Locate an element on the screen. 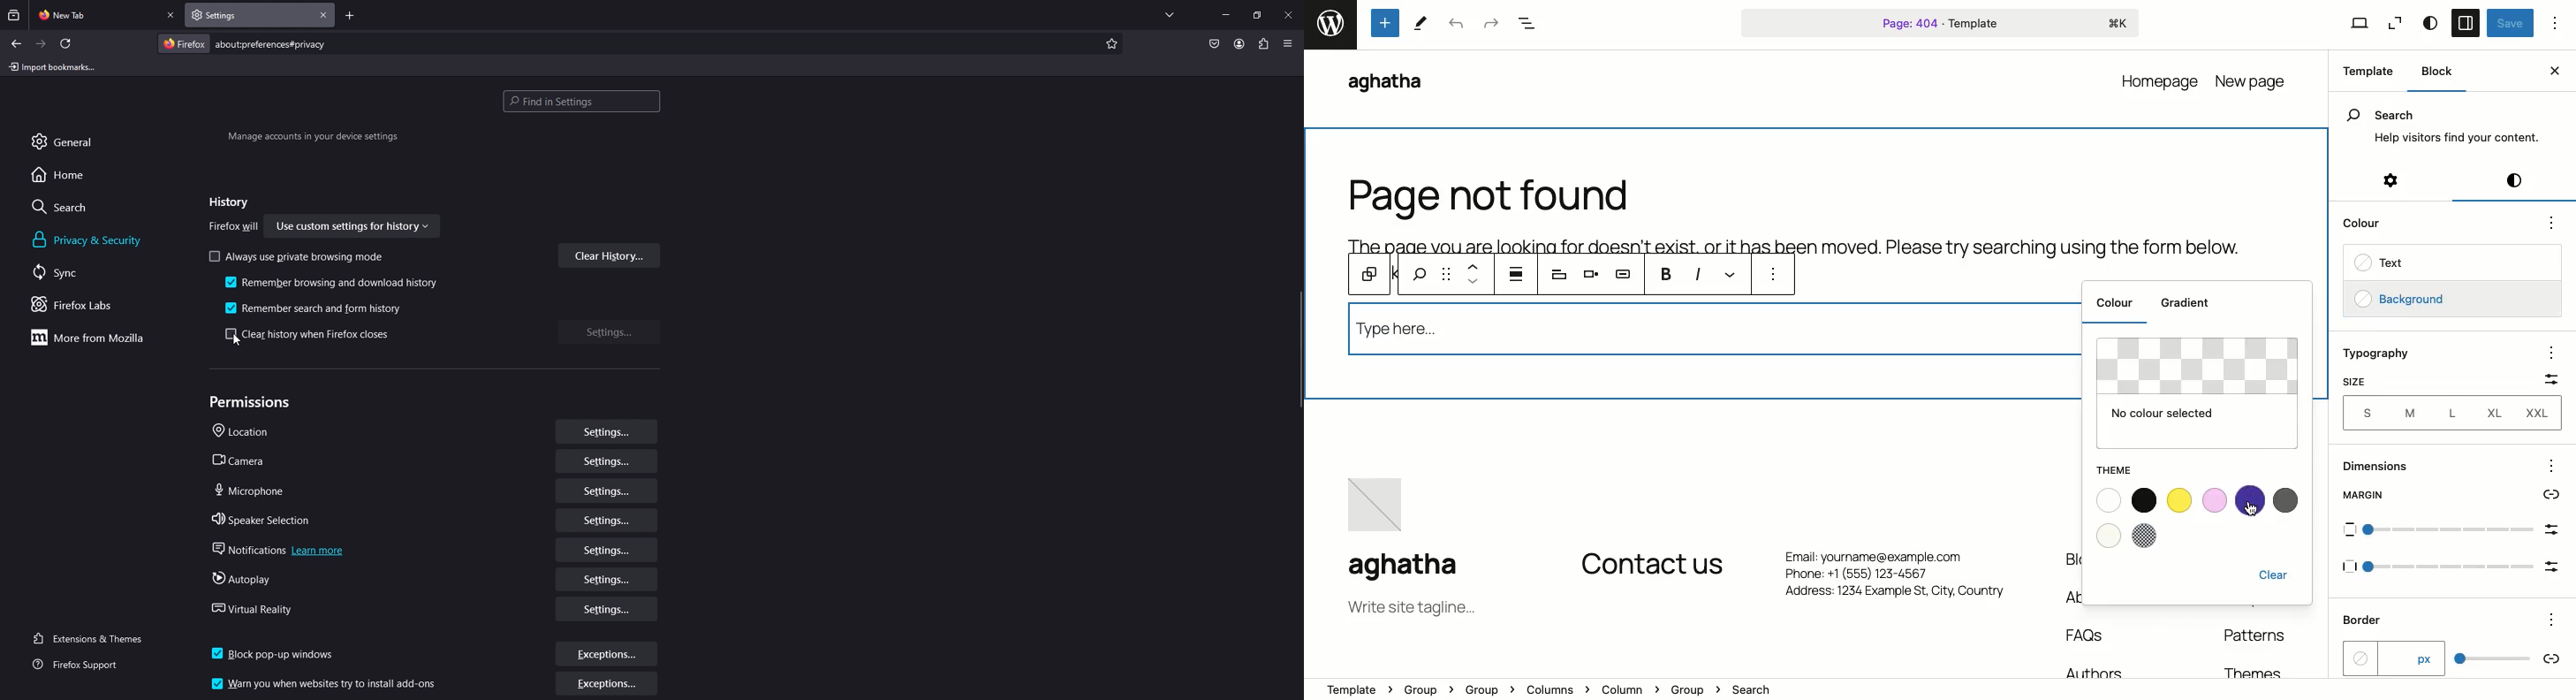 The width and height of the screenshot is (2576, 700). Zoom out is located at coordinates (2397, 22).